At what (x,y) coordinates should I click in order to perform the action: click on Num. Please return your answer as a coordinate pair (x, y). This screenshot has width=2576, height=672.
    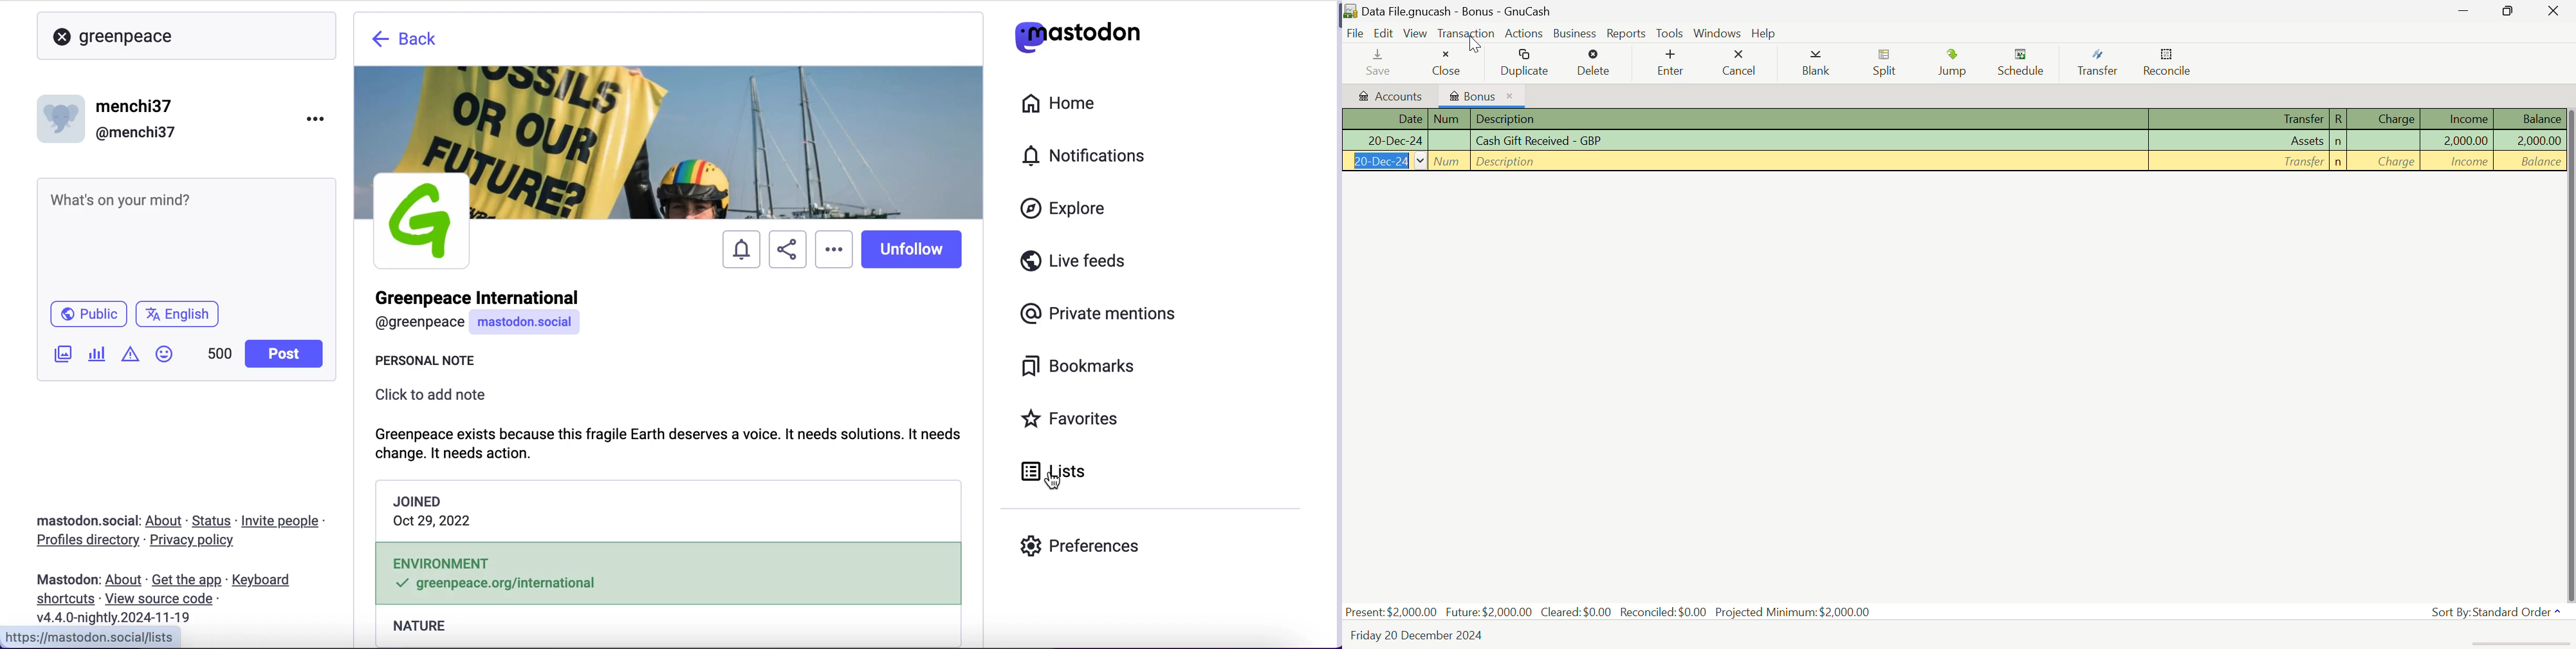
    Looking at the image, I should click on (1449, 119).